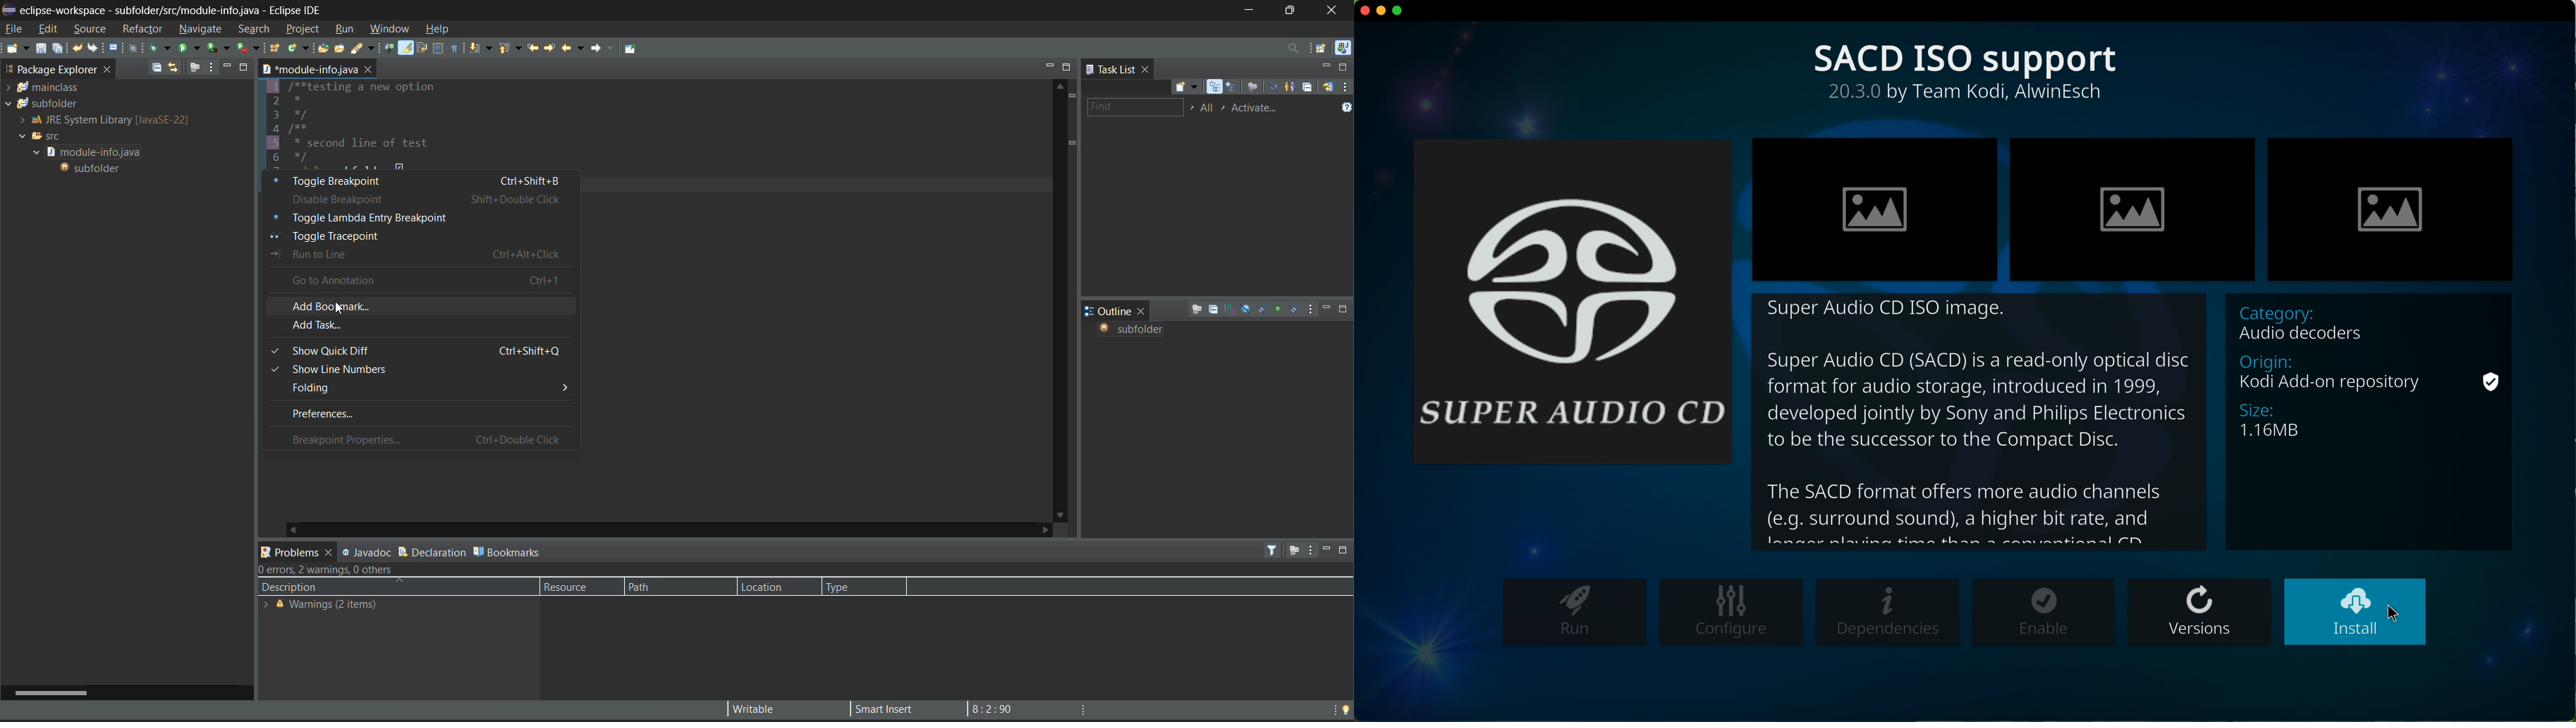  I want to click on 1 /**testing a new option  2* 3 */ 4 /** 5* second line of test 6 */ , so click(379, 126).